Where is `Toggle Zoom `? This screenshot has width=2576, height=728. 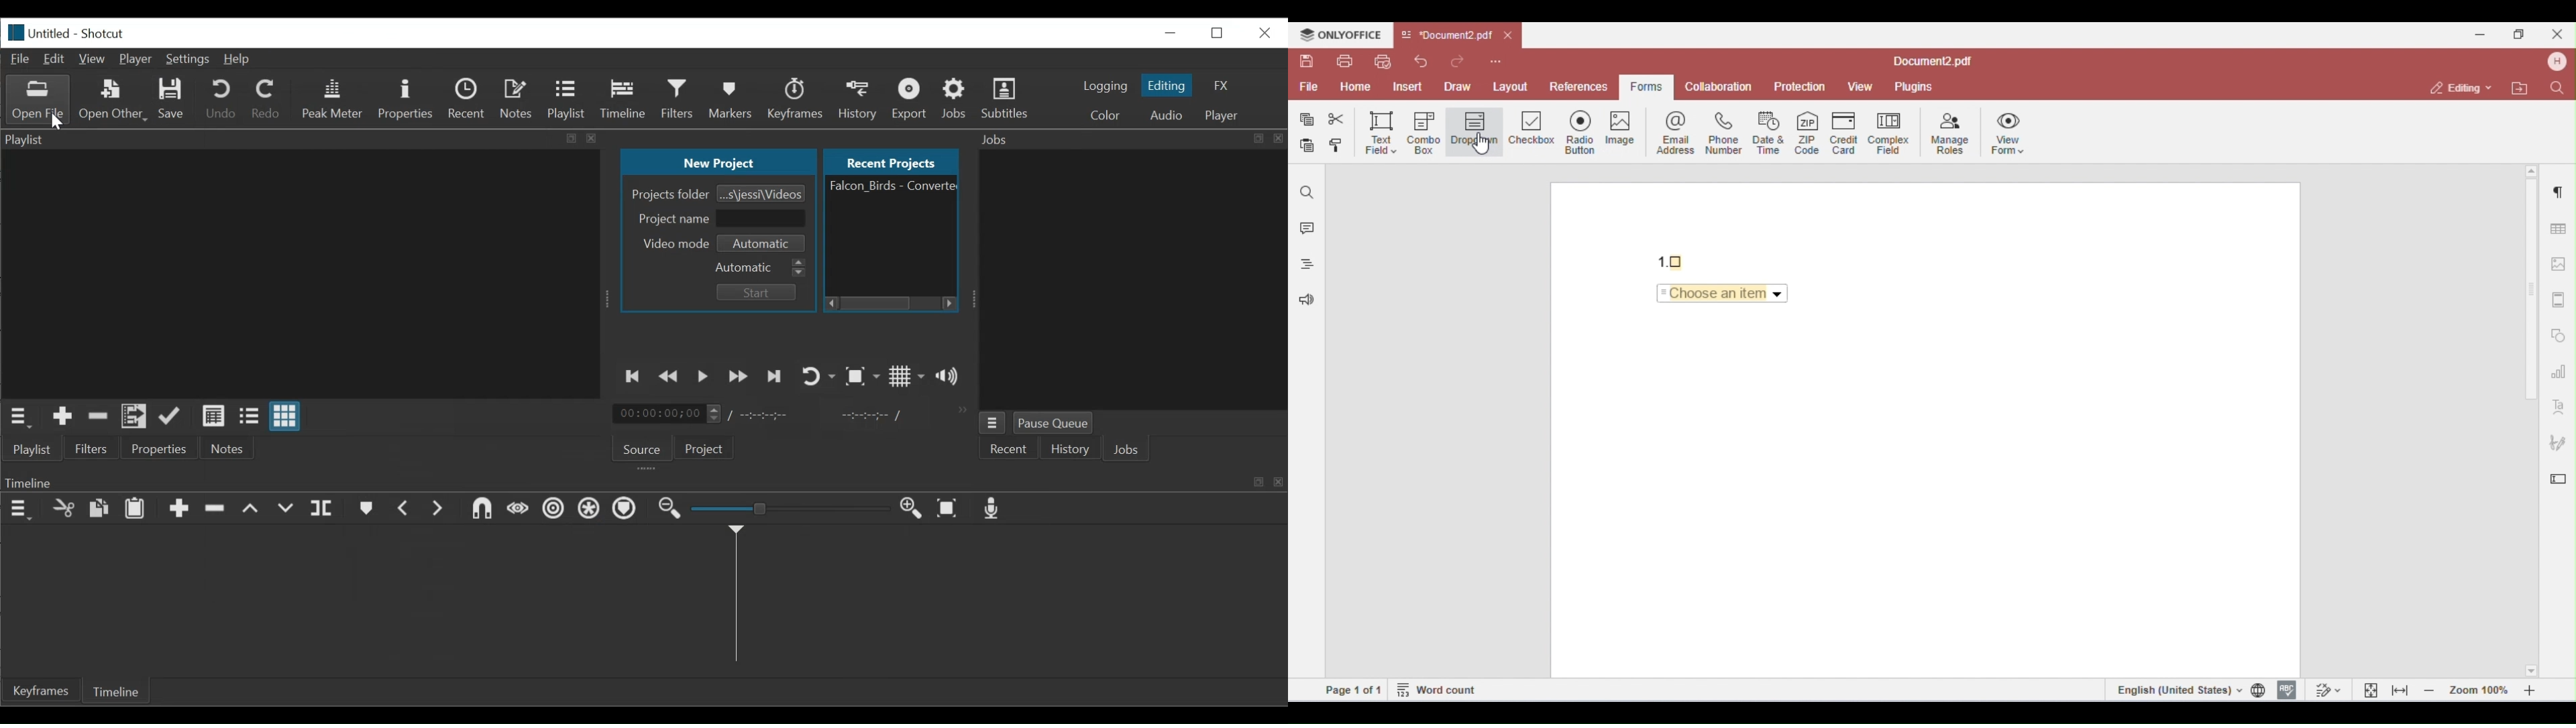
Toggle Zoom  is located at coordinates (863, 376).